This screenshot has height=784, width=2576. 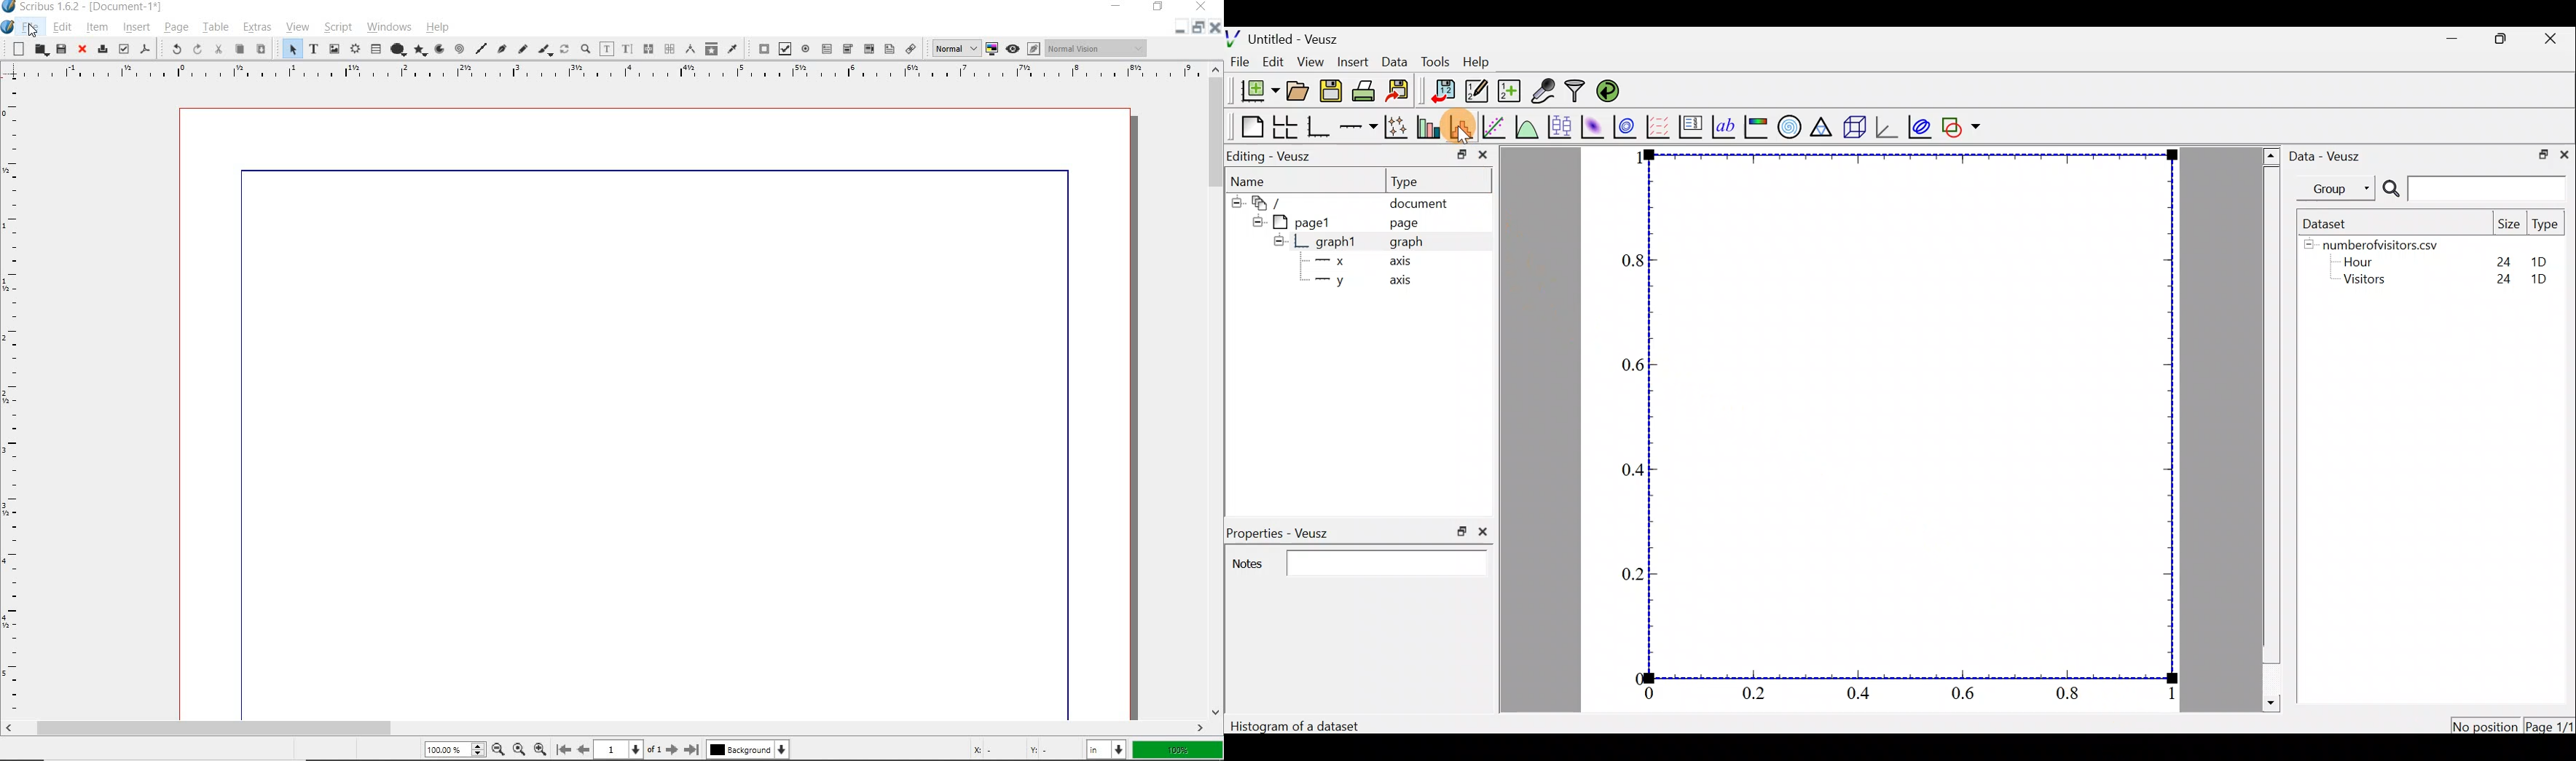 What do you see at coordinates (1198, 27) in the screenshot?
I see `Minimize` at bounding box center [1198, 27].